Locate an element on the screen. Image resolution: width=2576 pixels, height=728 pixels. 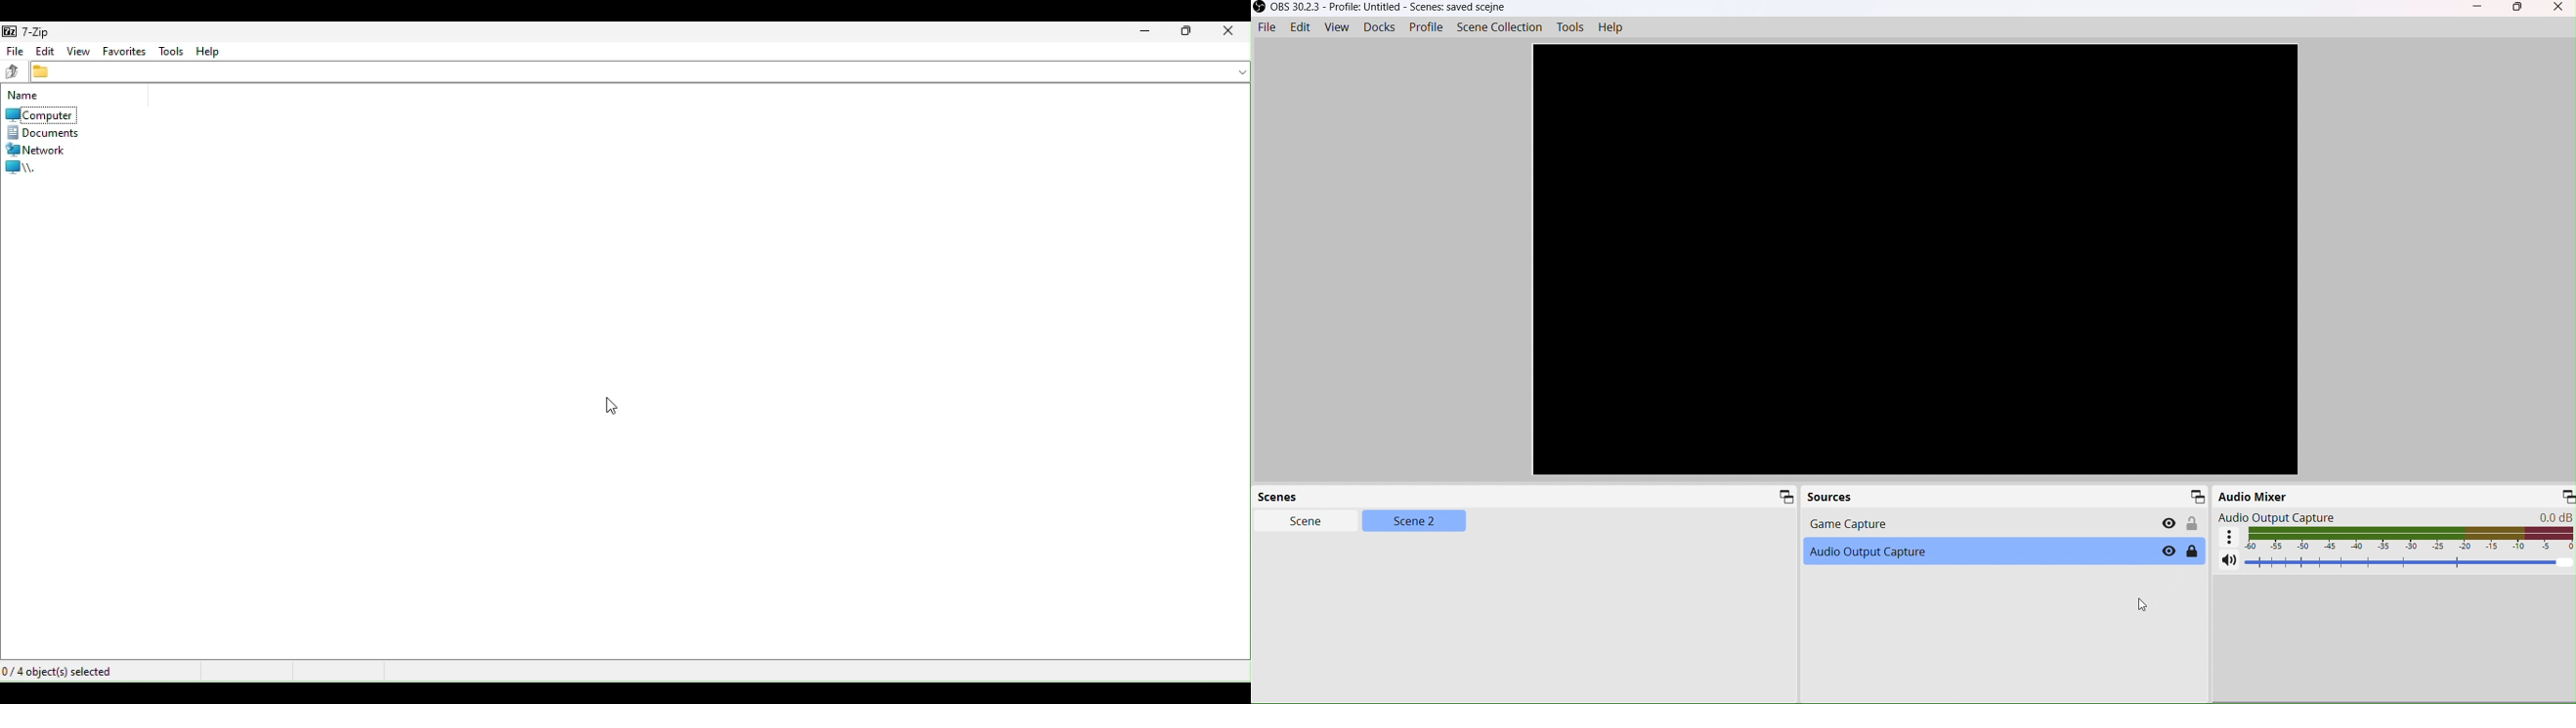
Help is located at coordinates (1618, 28).